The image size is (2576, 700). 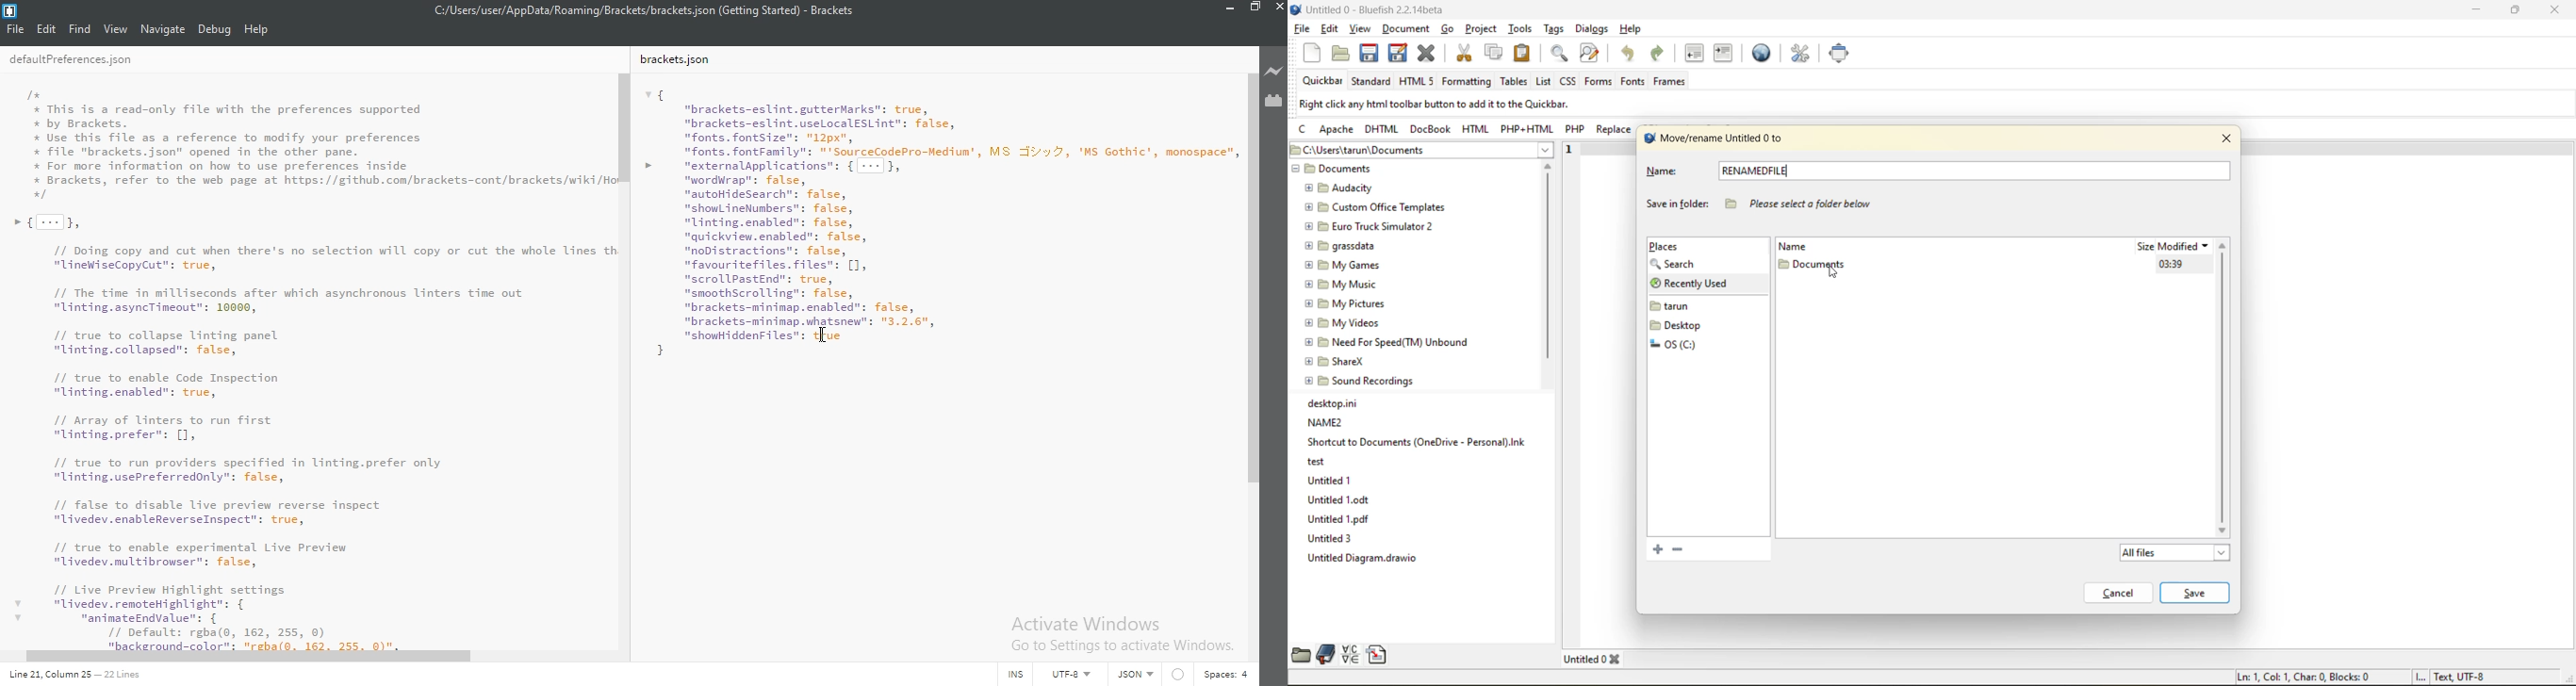 I want to click on file, so click(x=14, y=29).